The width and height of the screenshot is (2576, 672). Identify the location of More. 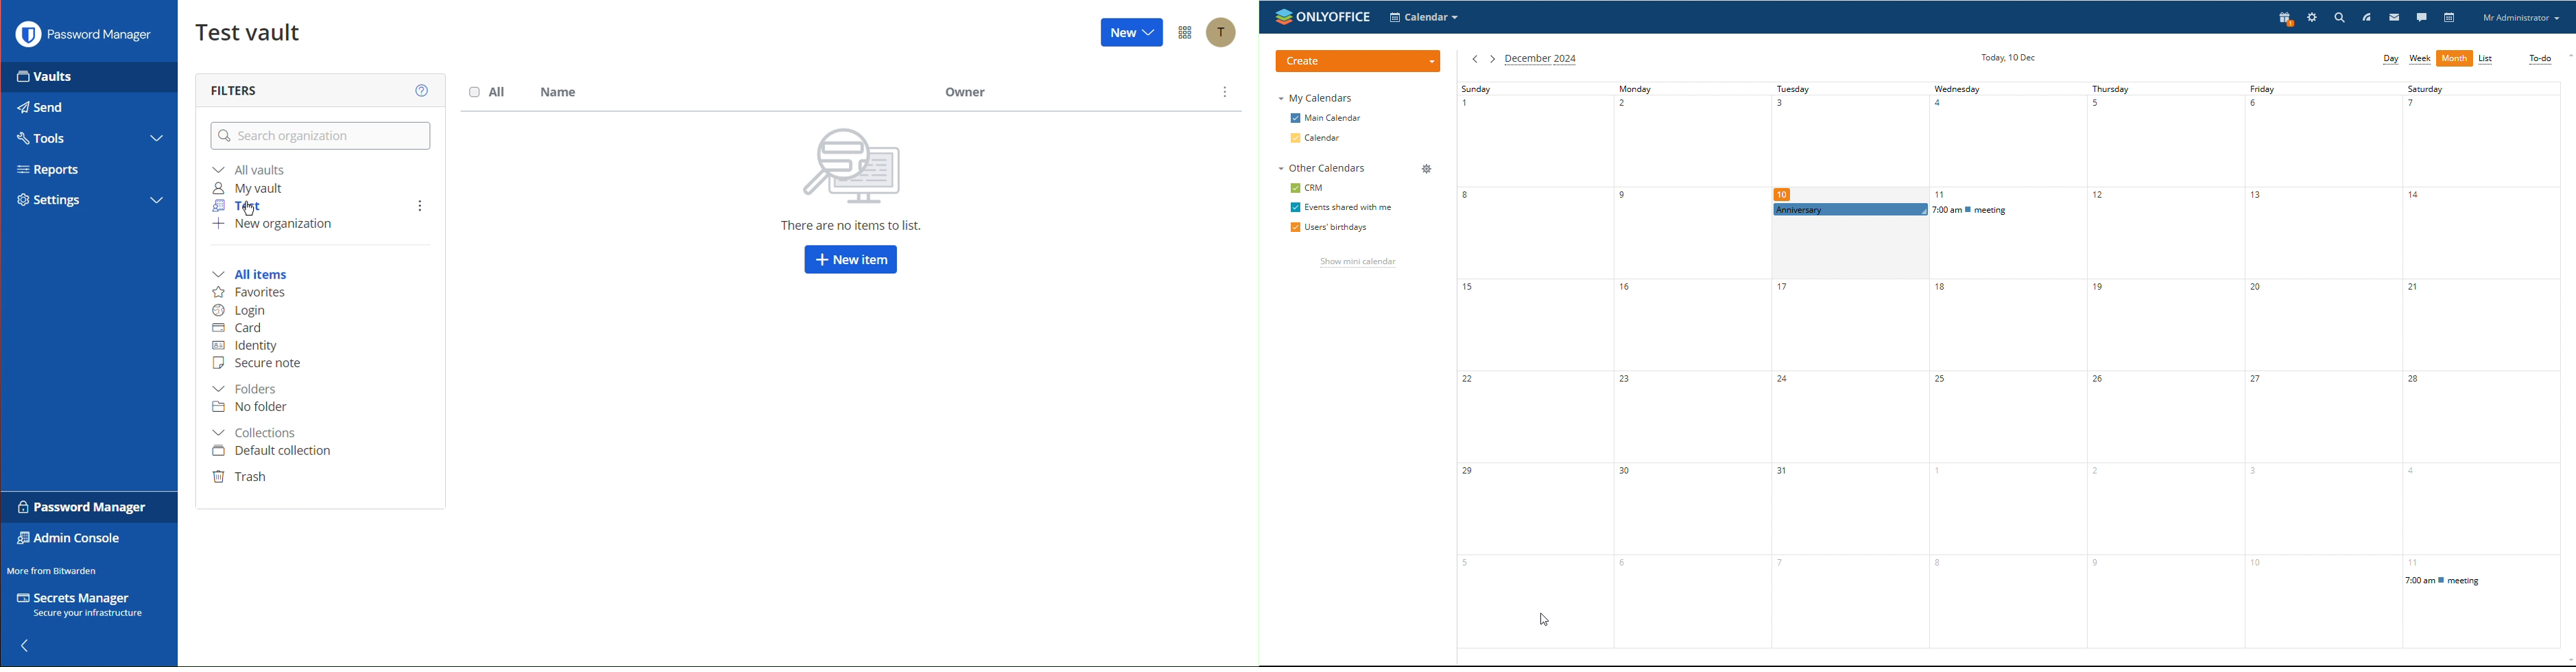
(414, 207).